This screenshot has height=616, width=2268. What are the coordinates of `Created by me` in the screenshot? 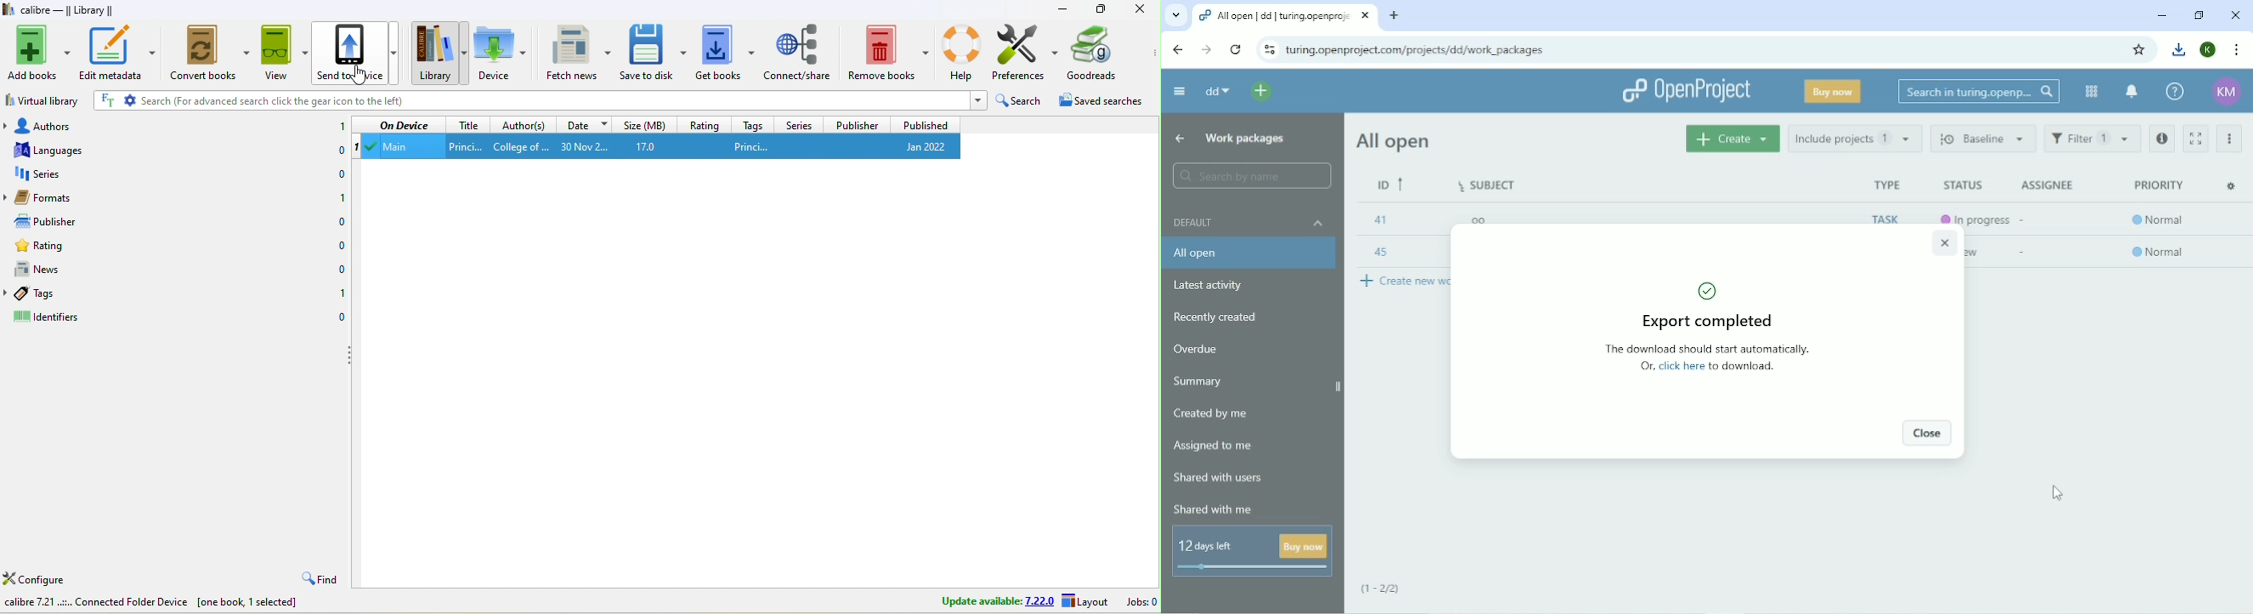 It's located at (1212, 414).